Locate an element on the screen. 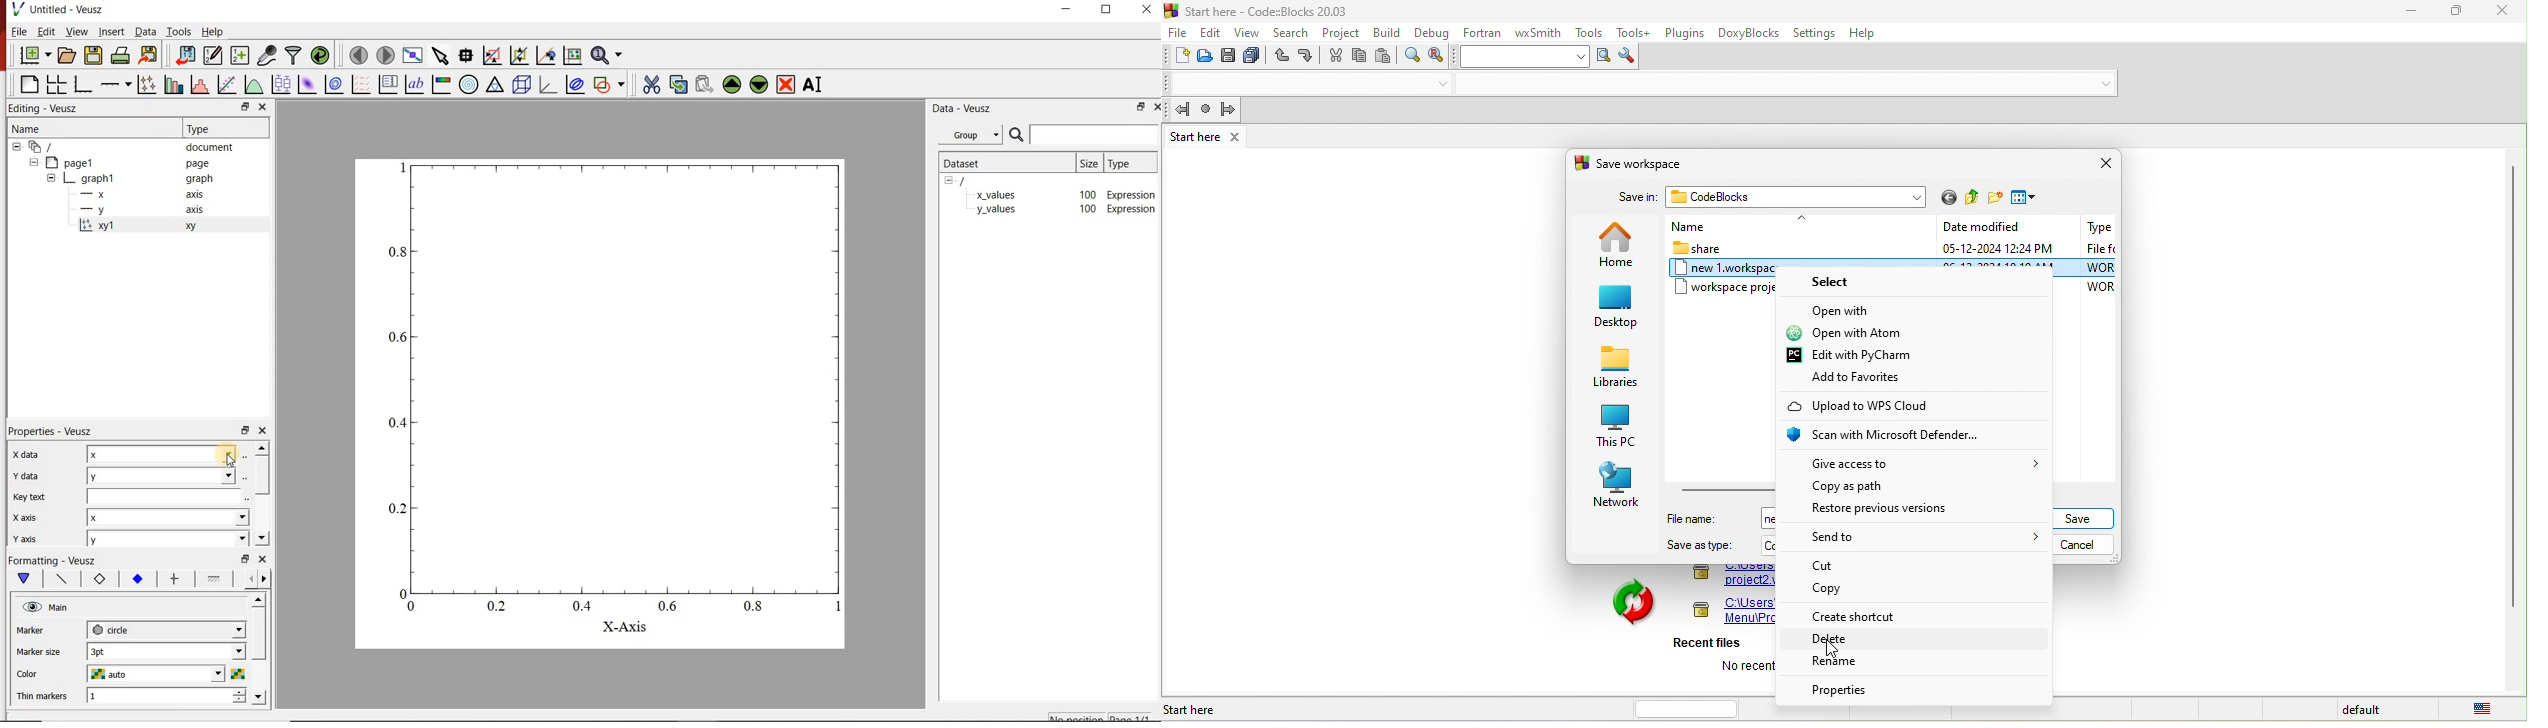 Image resolution: width=2548 pixels, height=728 pixels. polar graph is located at coordinates (470, 86).